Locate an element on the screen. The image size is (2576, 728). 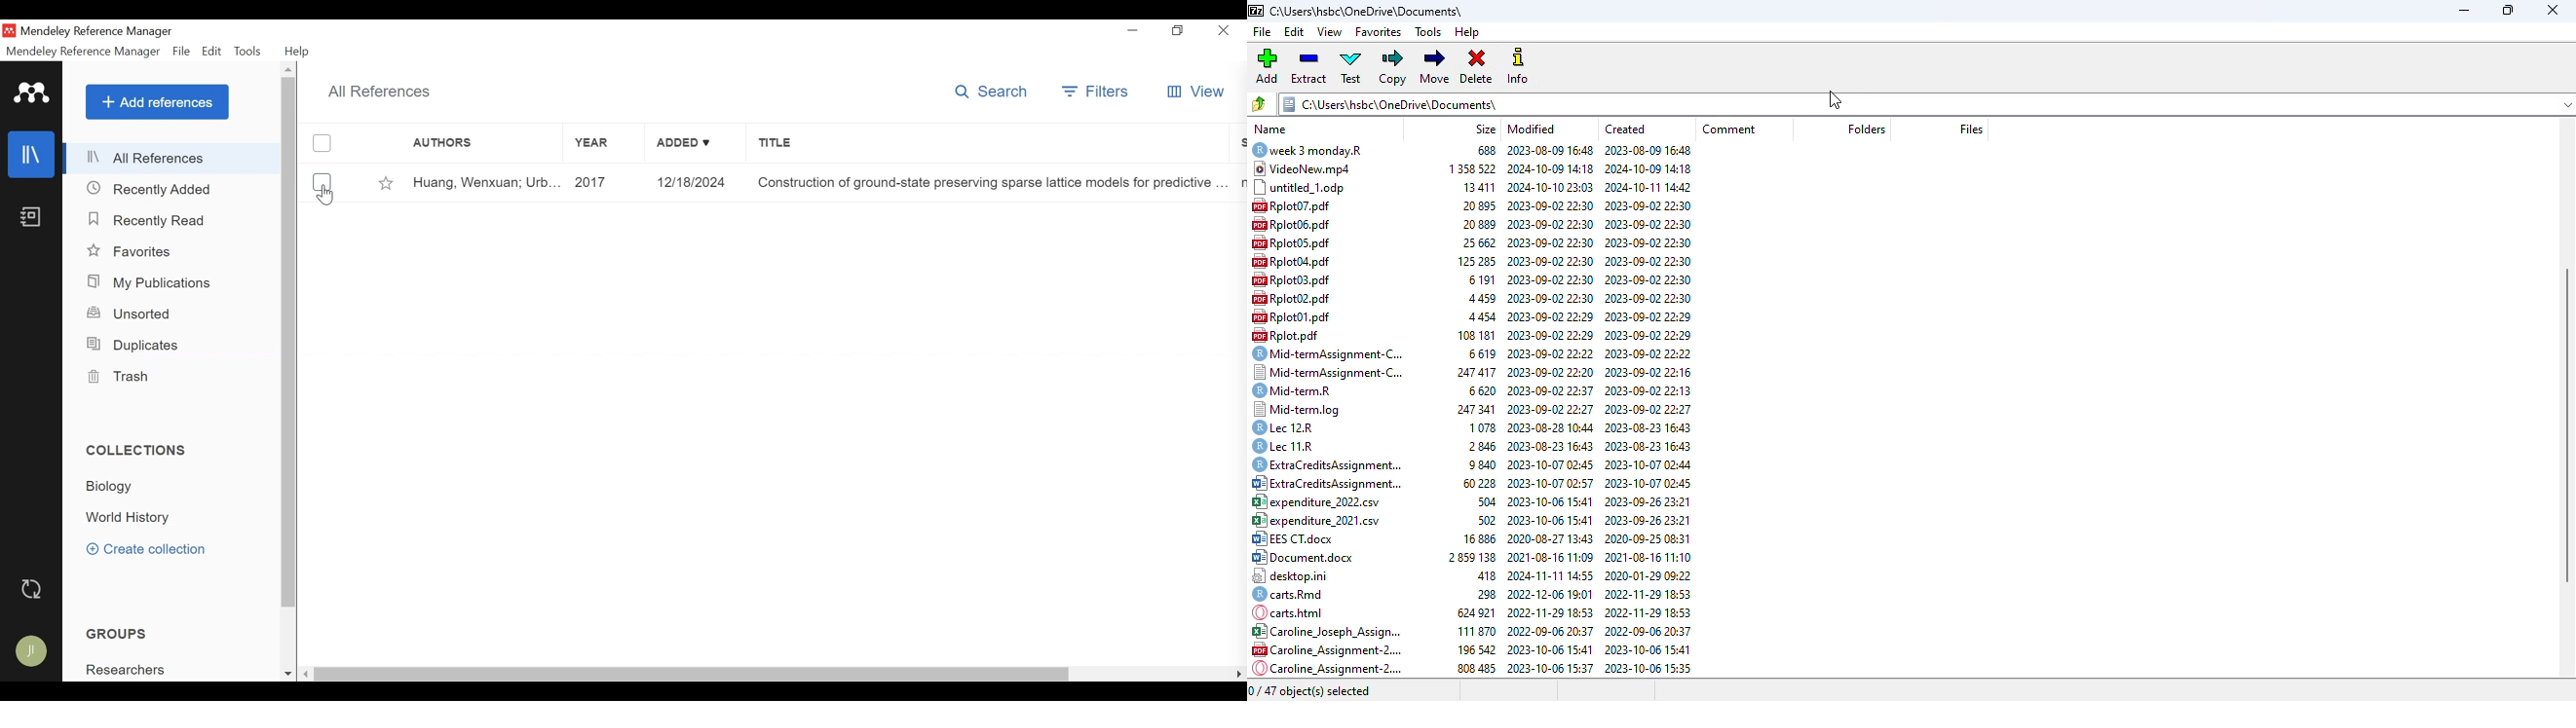
2023-09-26 23:21 is located at coordinates (1648, 500).